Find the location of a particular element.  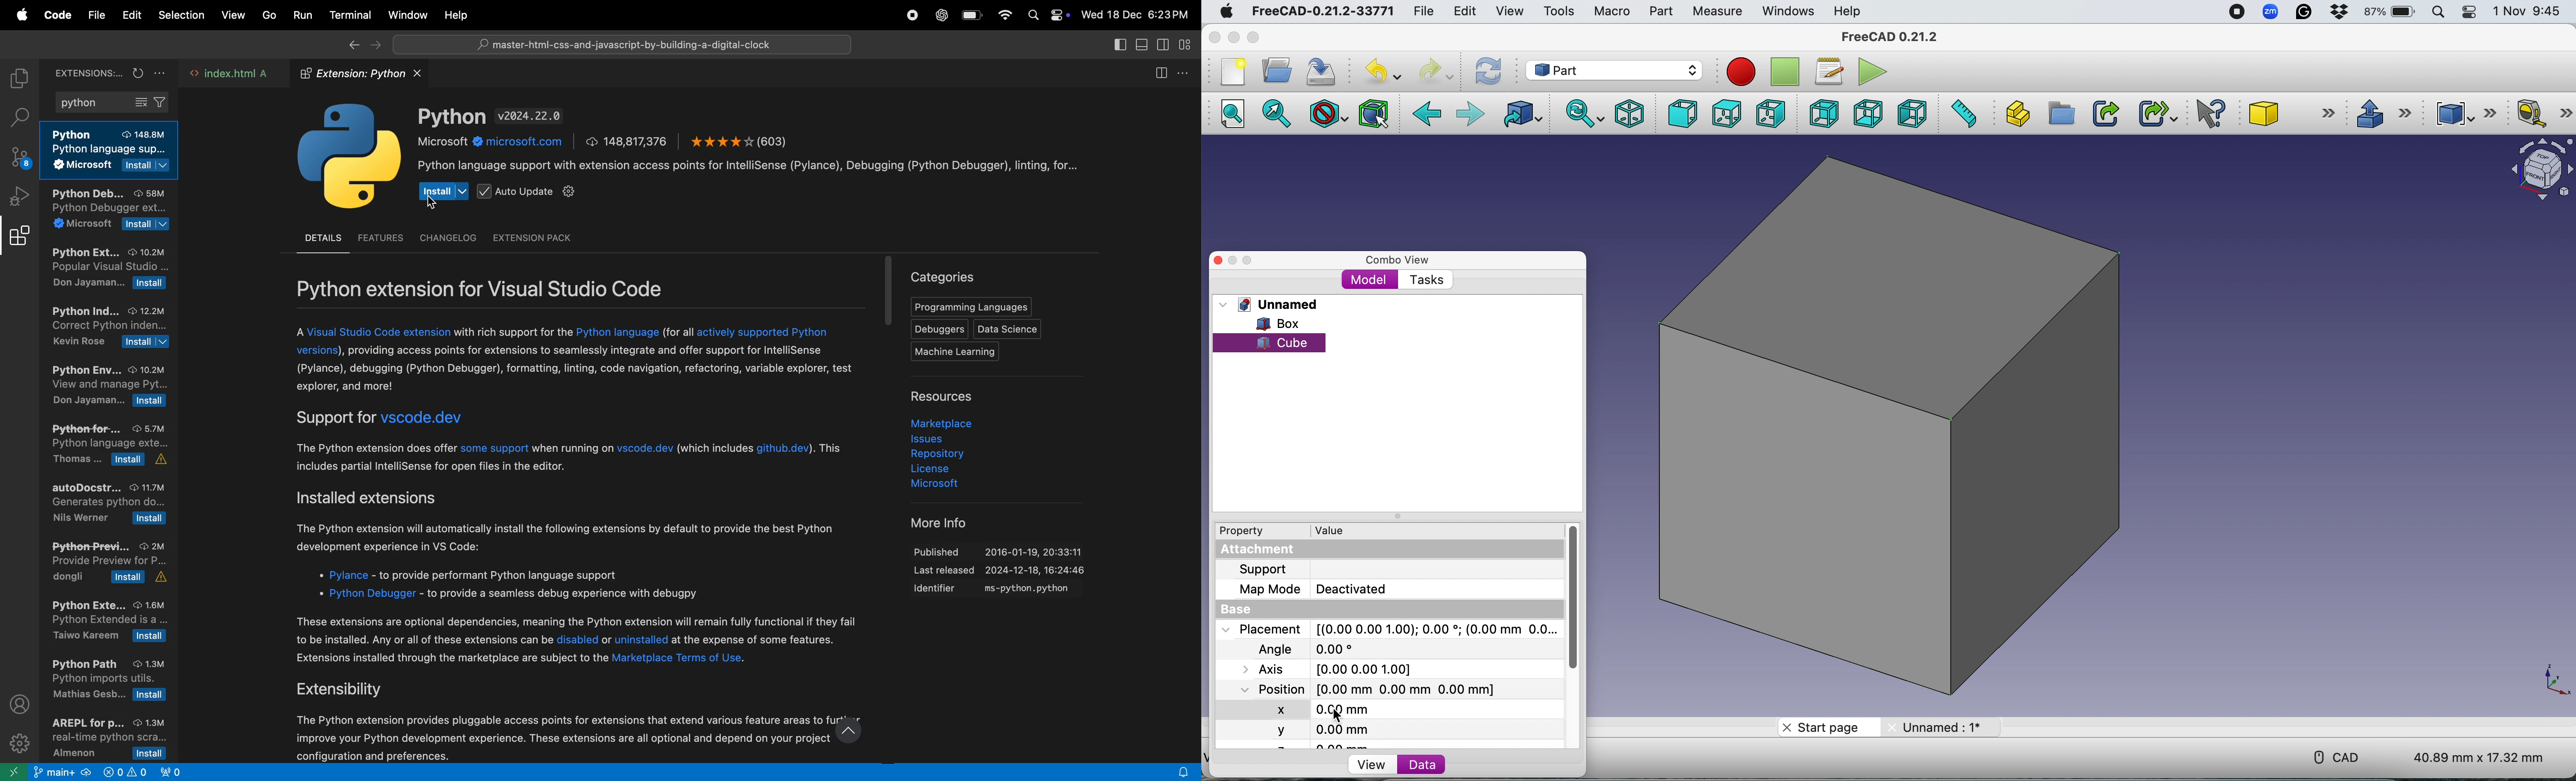

File is located at coordinates (1421, 12).